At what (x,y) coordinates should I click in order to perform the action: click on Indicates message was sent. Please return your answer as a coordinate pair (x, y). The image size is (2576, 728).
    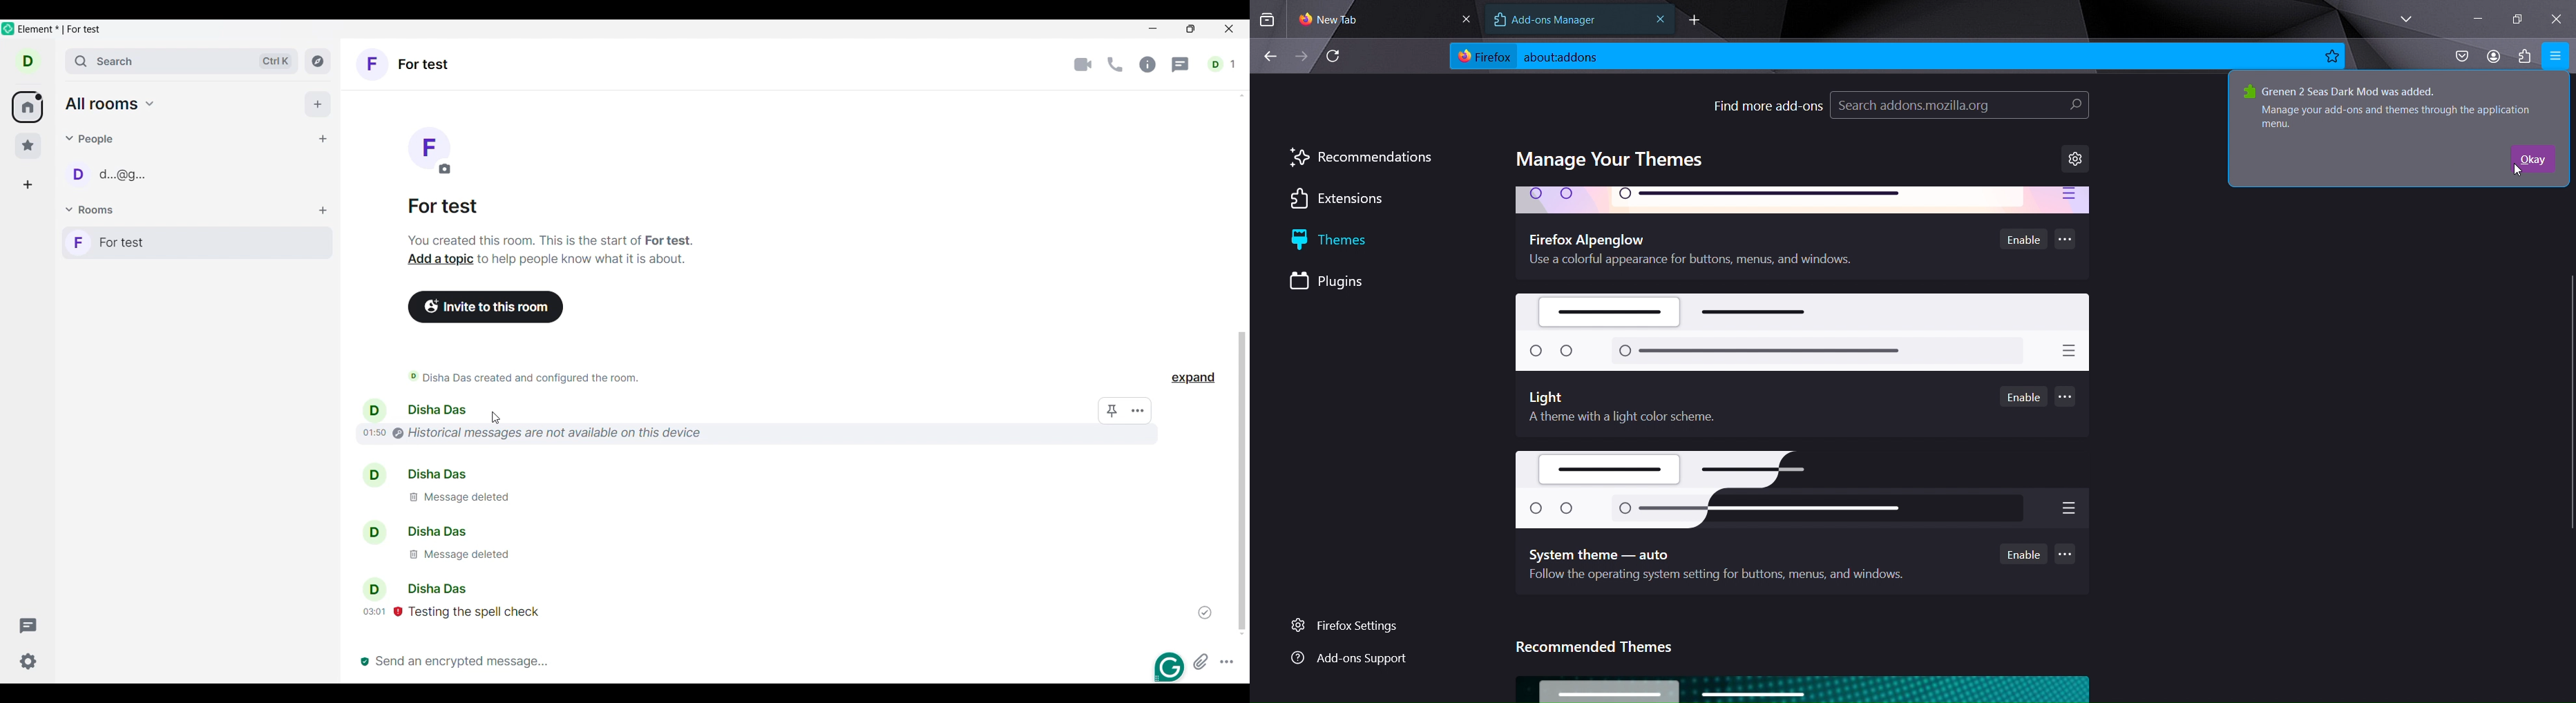
    Looking at the image, I should click on (1205, 613).